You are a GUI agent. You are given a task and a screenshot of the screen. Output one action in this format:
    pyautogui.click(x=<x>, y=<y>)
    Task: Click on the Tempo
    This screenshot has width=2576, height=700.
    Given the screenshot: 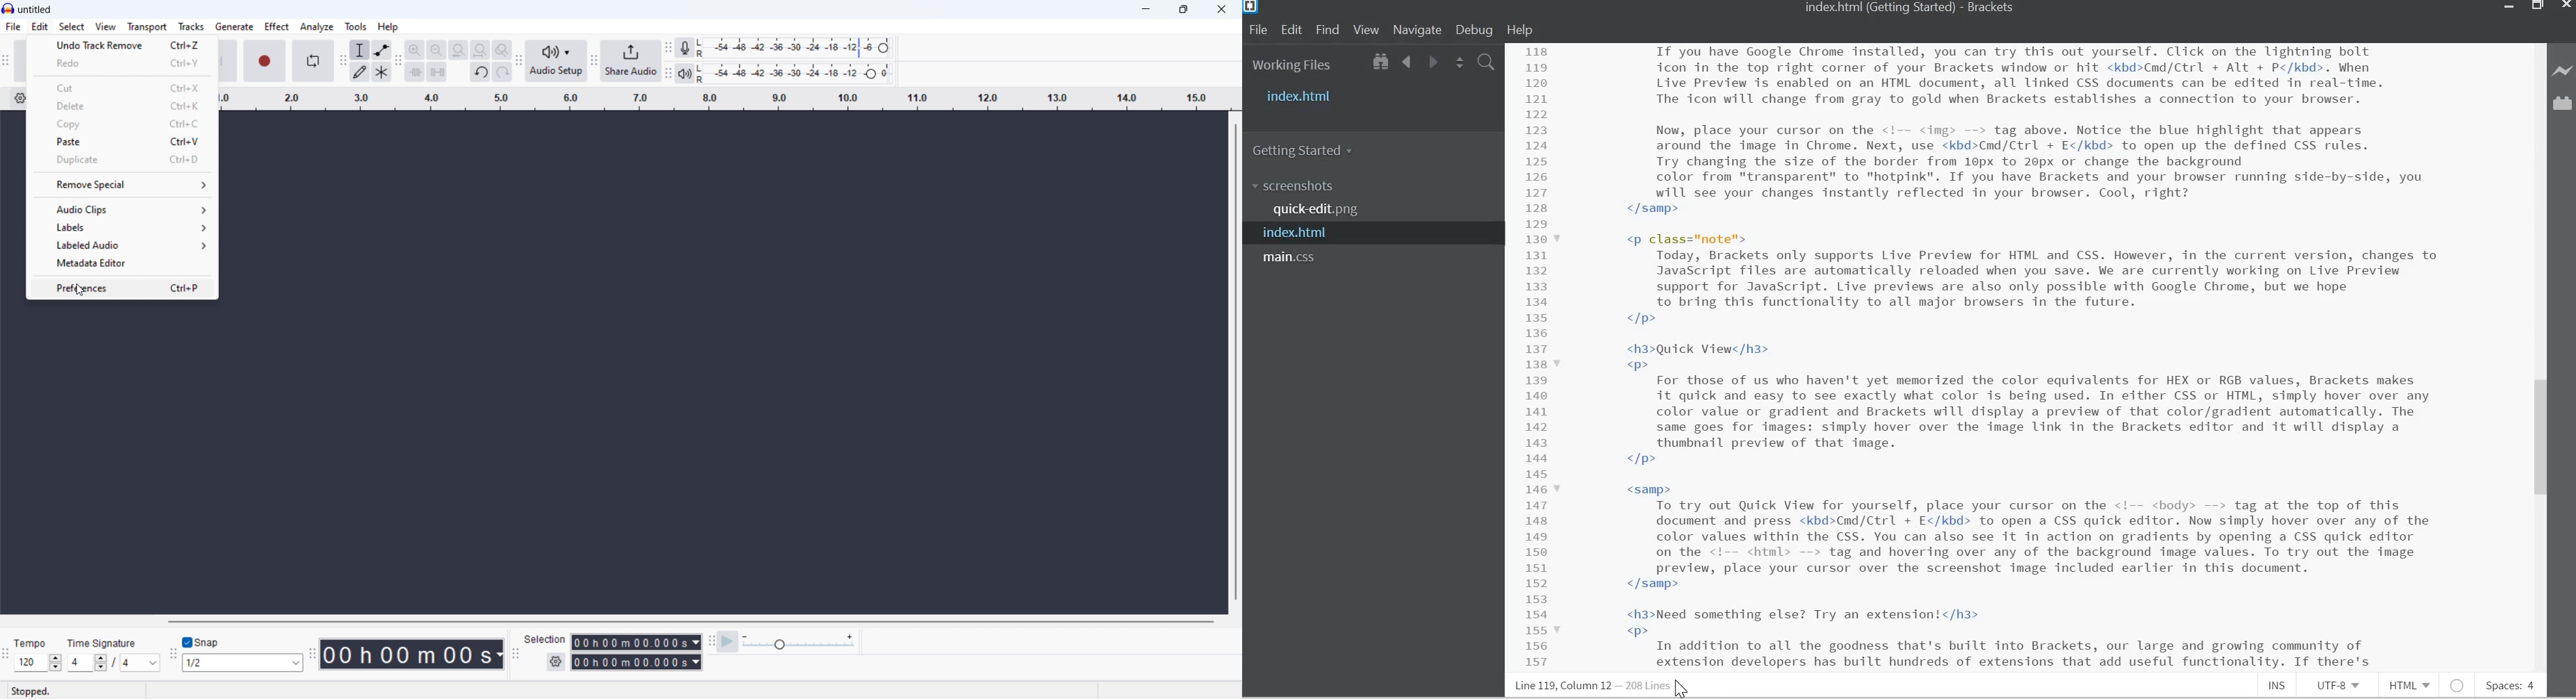 What is the action you would take?
    pyautogui.click(x=30, y=643)
    